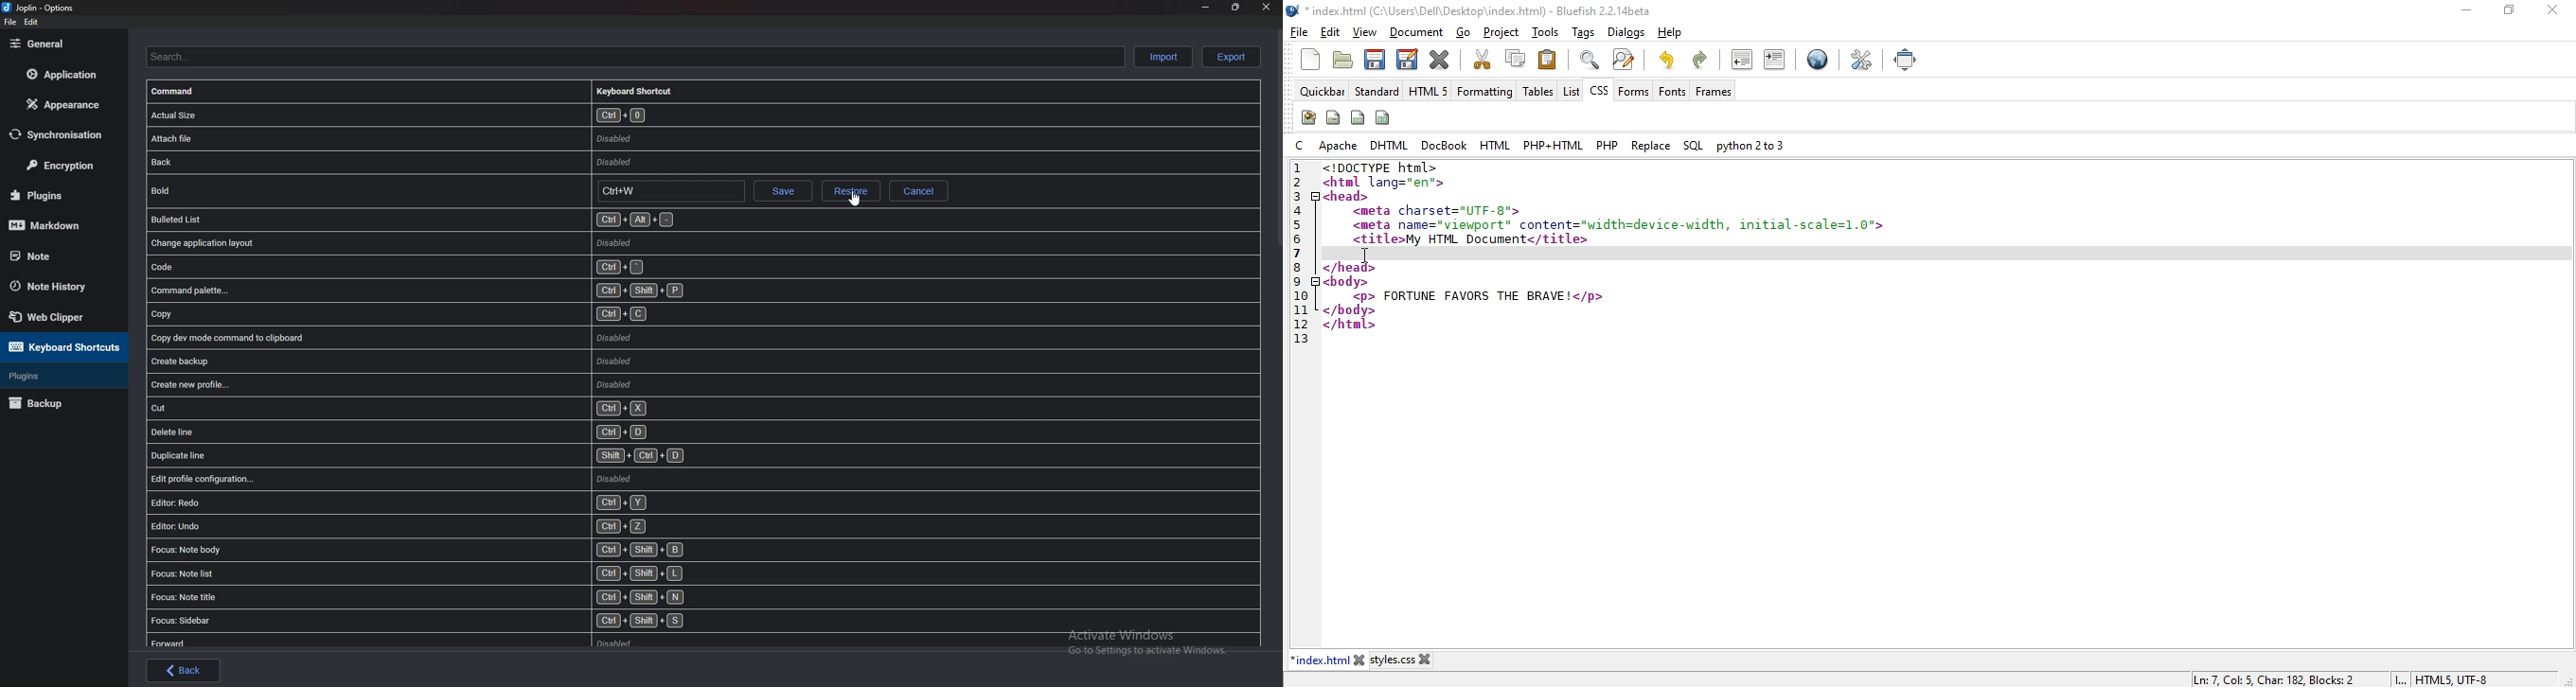  What do you see at coordinates (642, 90) in the screenshot?
I see `Keyboard shortcut` at bounding box center [642, 90].